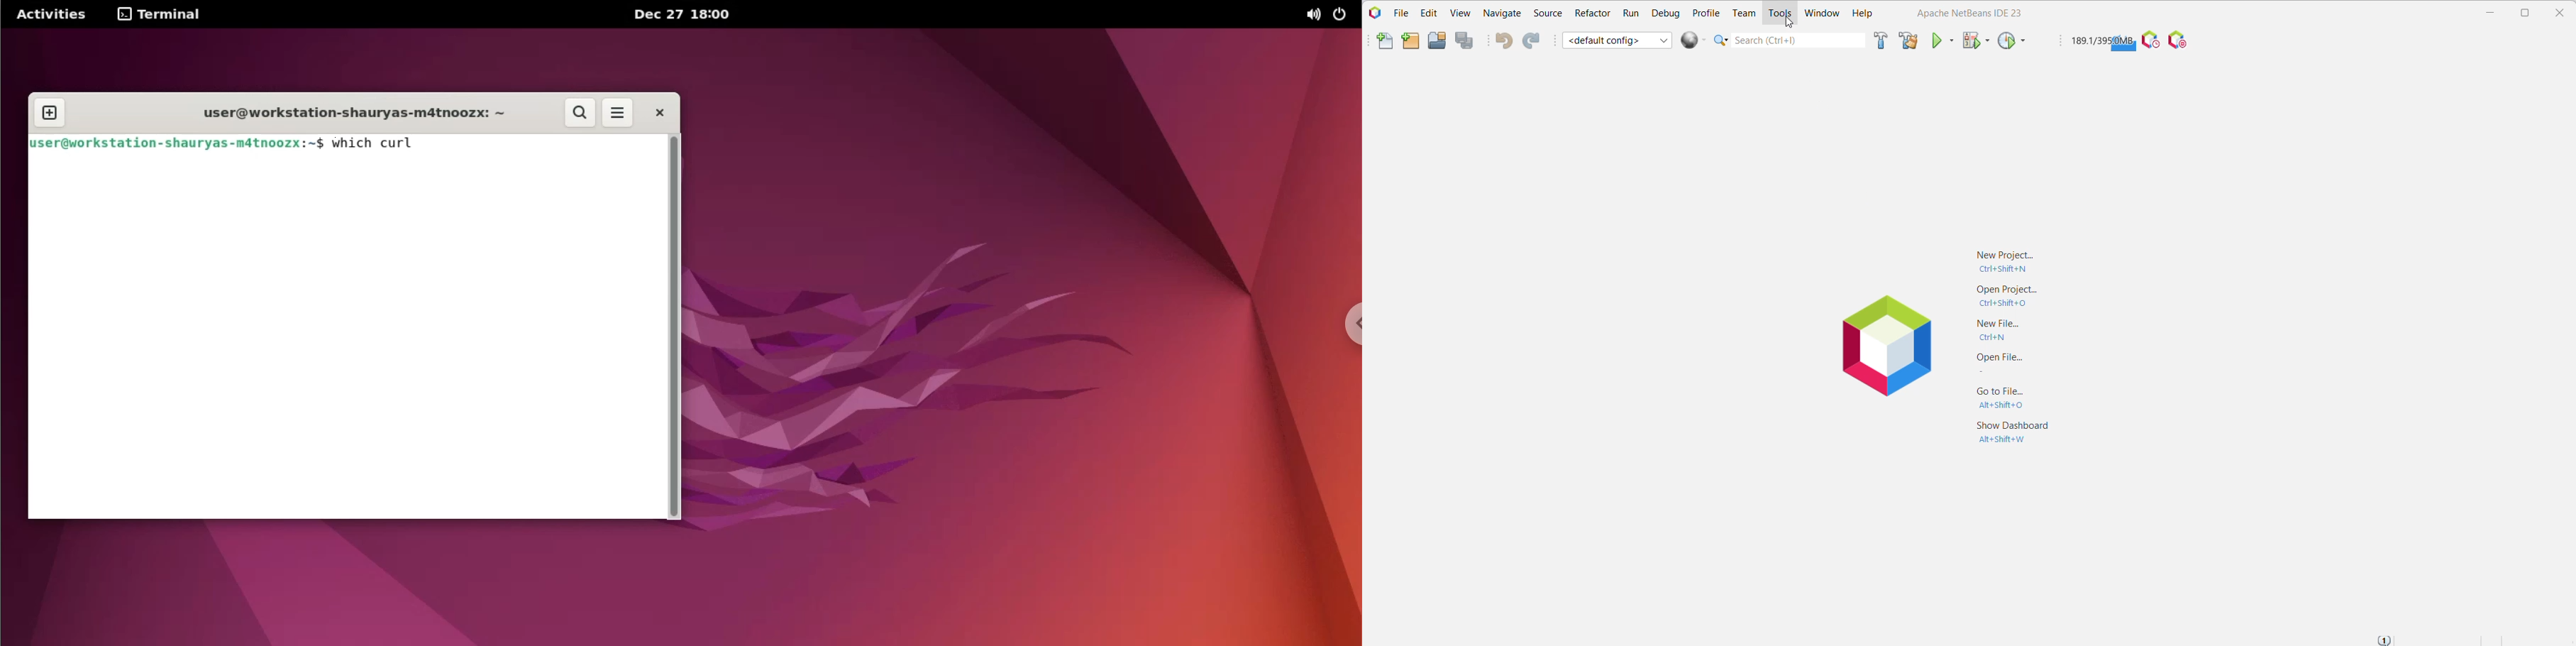  I want to click on Debug Project, so click(1975, 41).